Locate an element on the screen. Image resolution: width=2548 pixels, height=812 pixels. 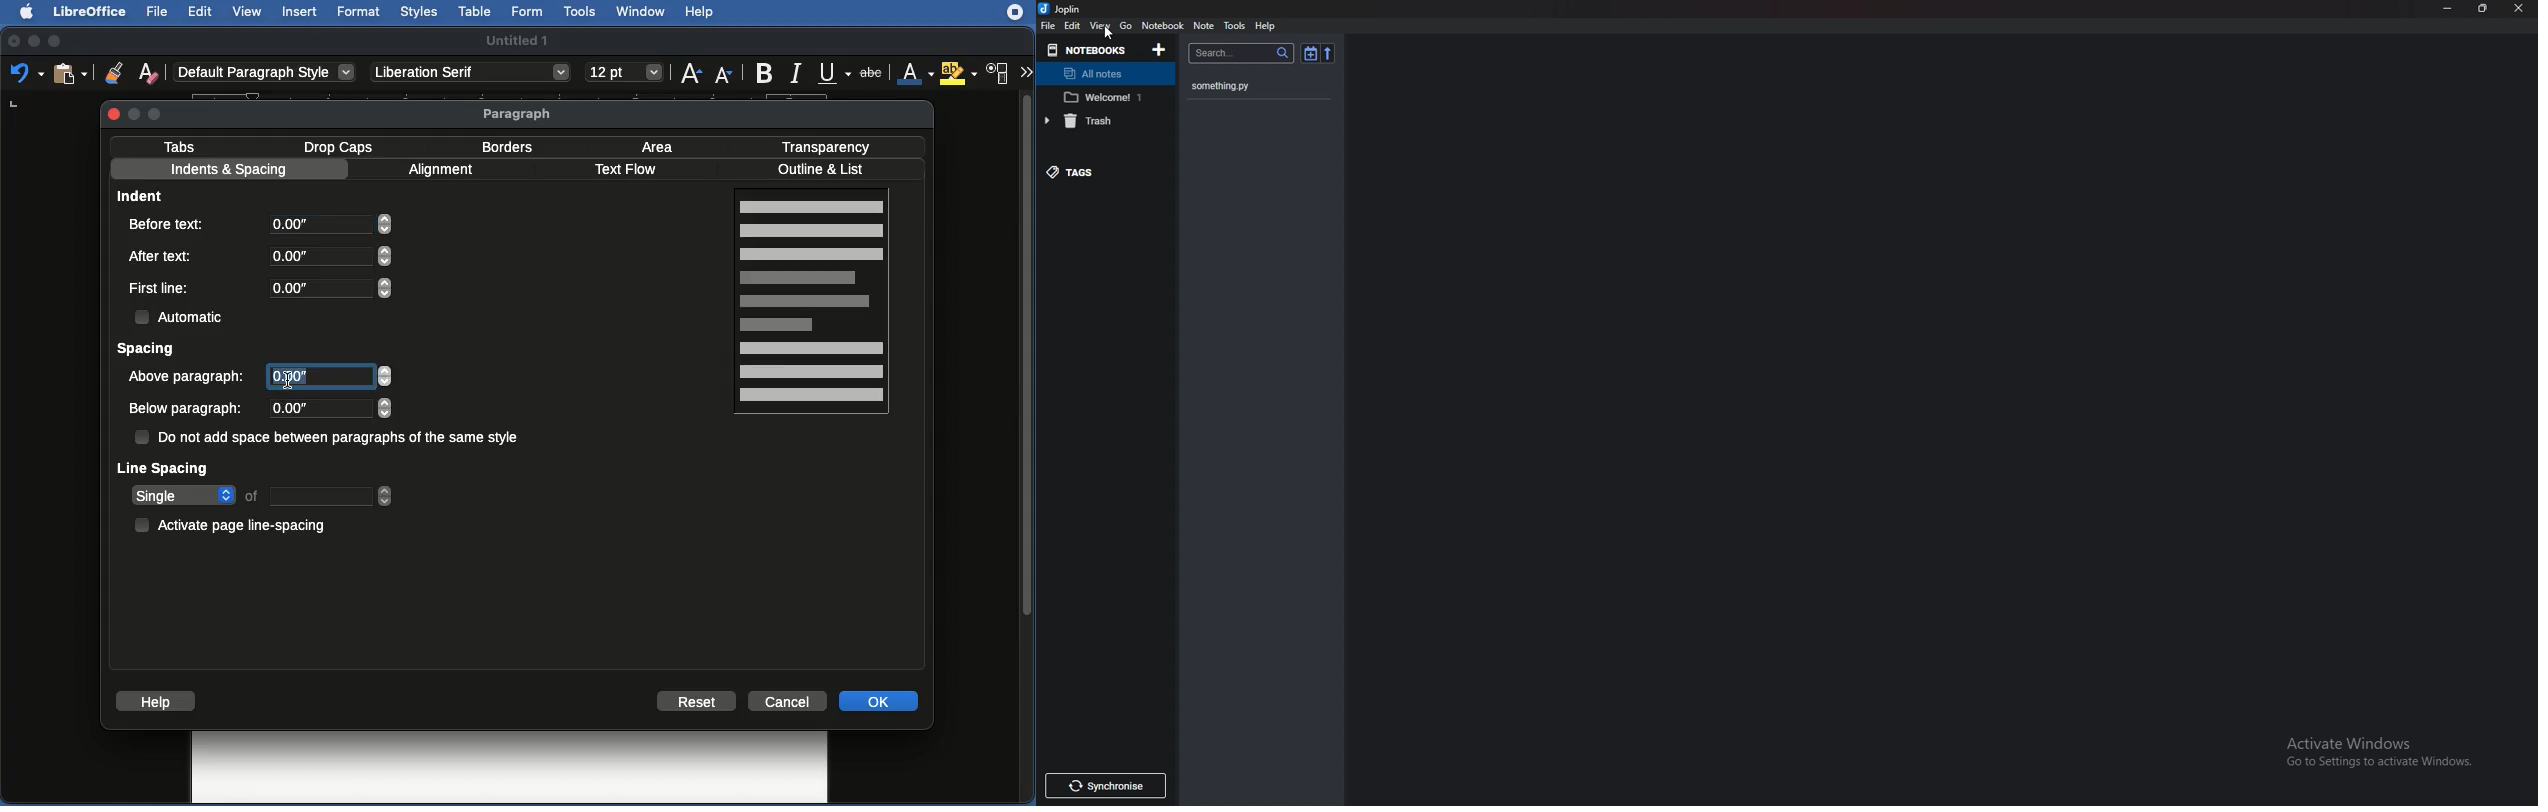
Window is located at coordinates (640, 12).